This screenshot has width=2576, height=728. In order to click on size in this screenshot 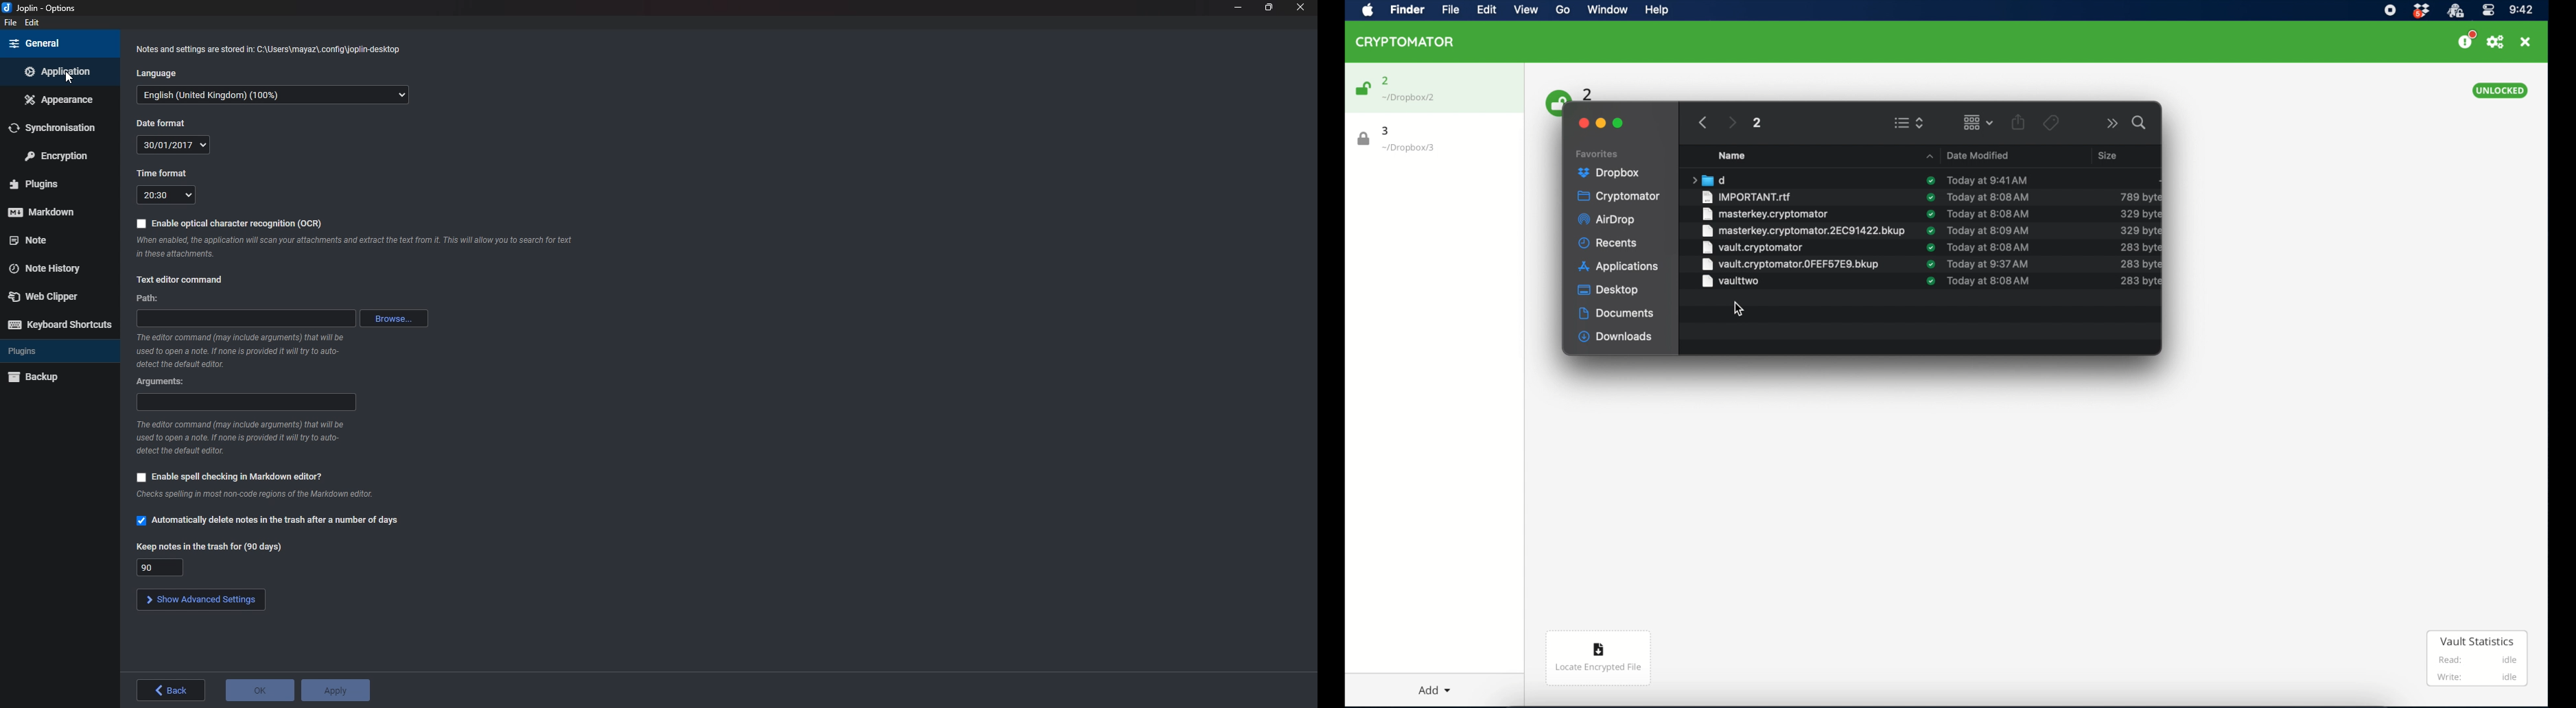, I will do `click(2141, 281)`.